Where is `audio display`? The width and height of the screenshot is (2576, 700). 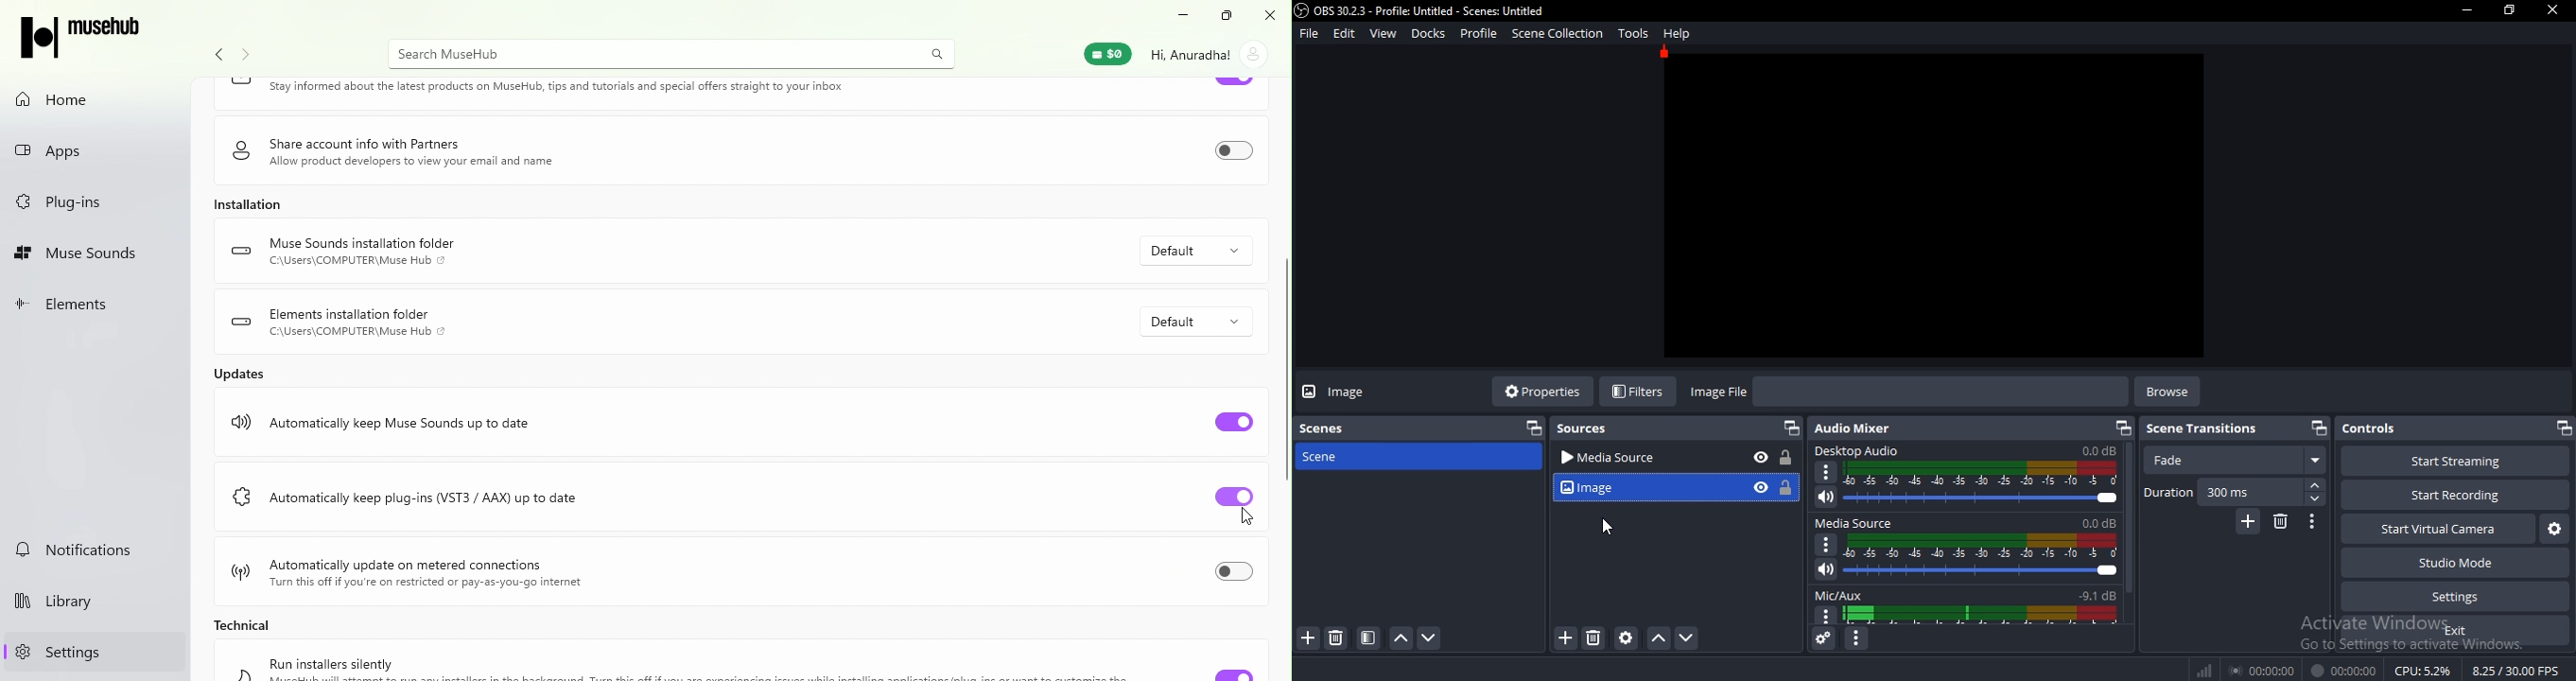
audio display is located at coordinates (1982, 473).